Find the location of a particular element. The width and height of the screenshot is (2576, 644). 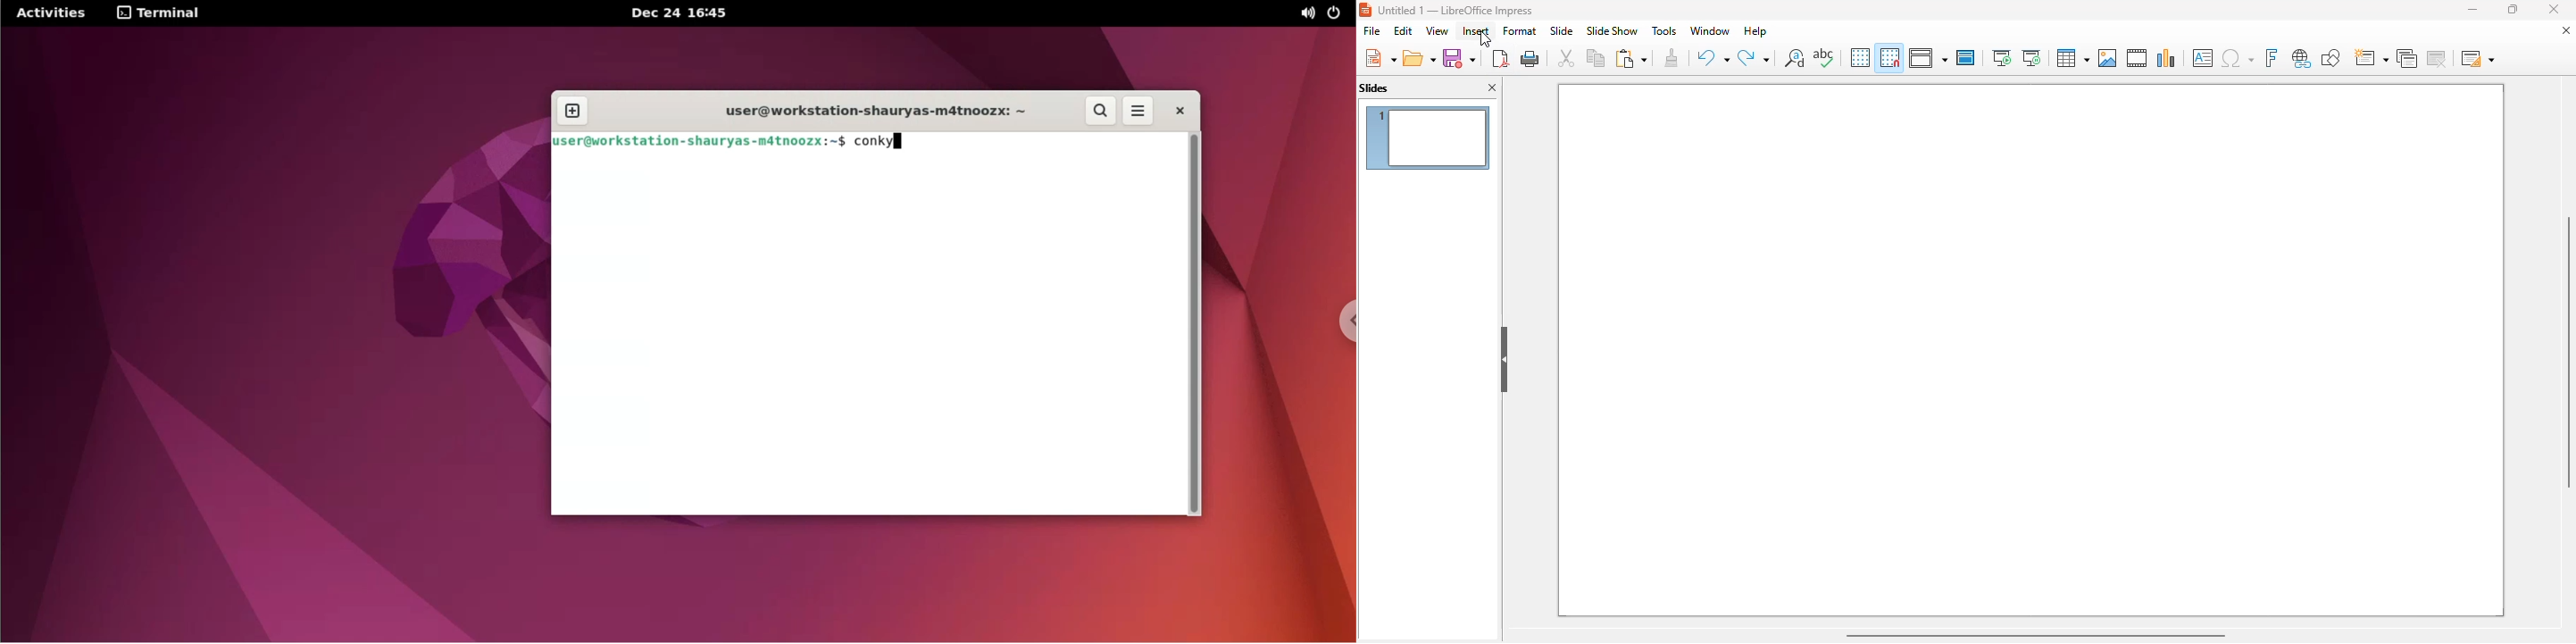

insert image is located at coordinates (2107, 58).